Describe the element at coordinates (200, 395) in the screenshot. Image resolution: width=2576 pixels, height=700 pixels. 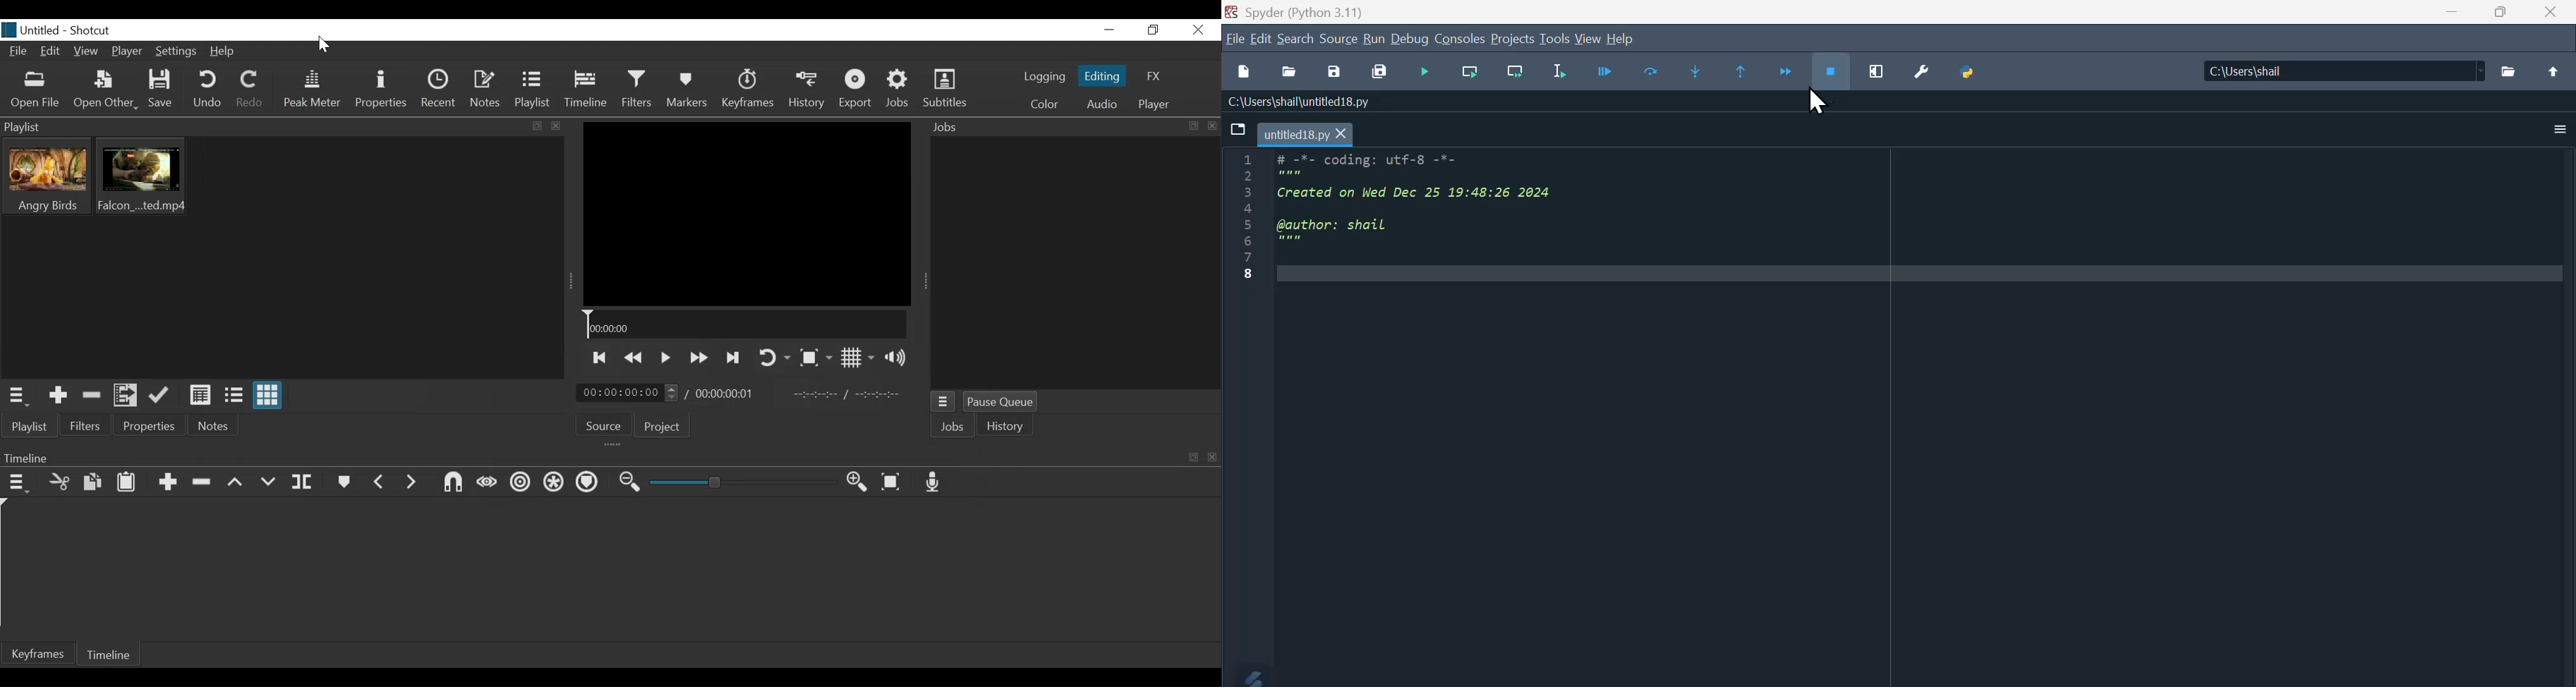
I see `View as Detail` at that location.